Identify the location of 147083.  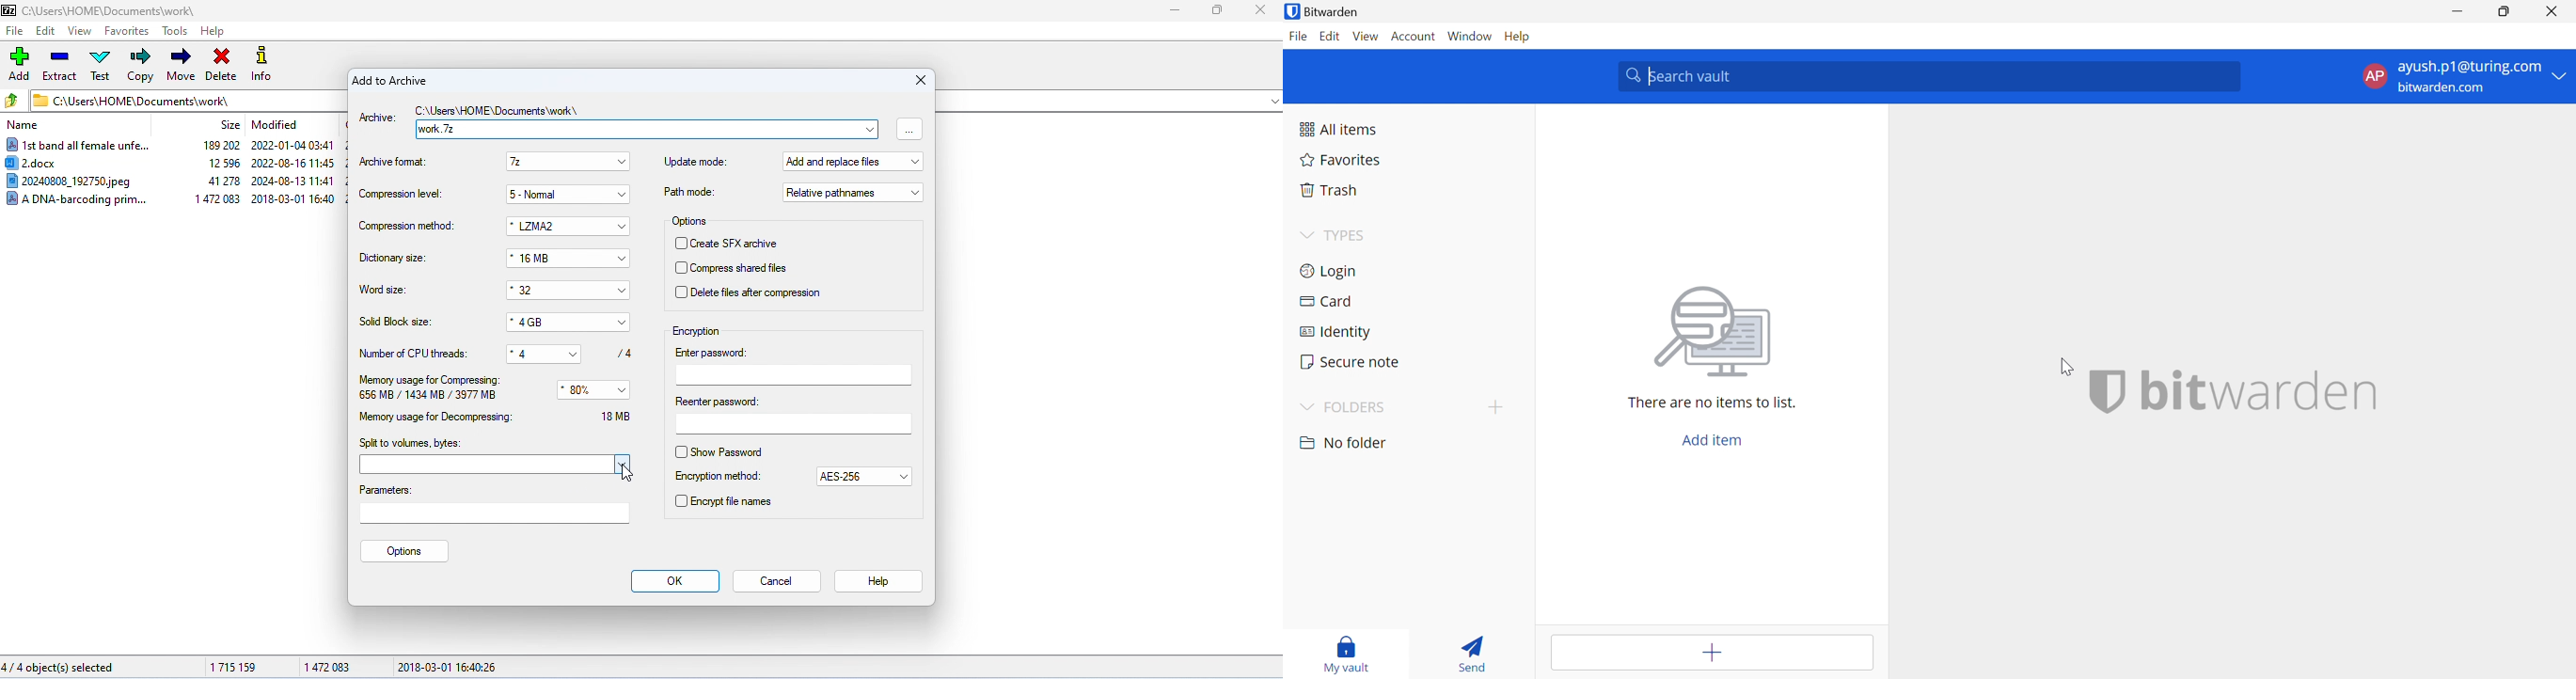
(325, 664).